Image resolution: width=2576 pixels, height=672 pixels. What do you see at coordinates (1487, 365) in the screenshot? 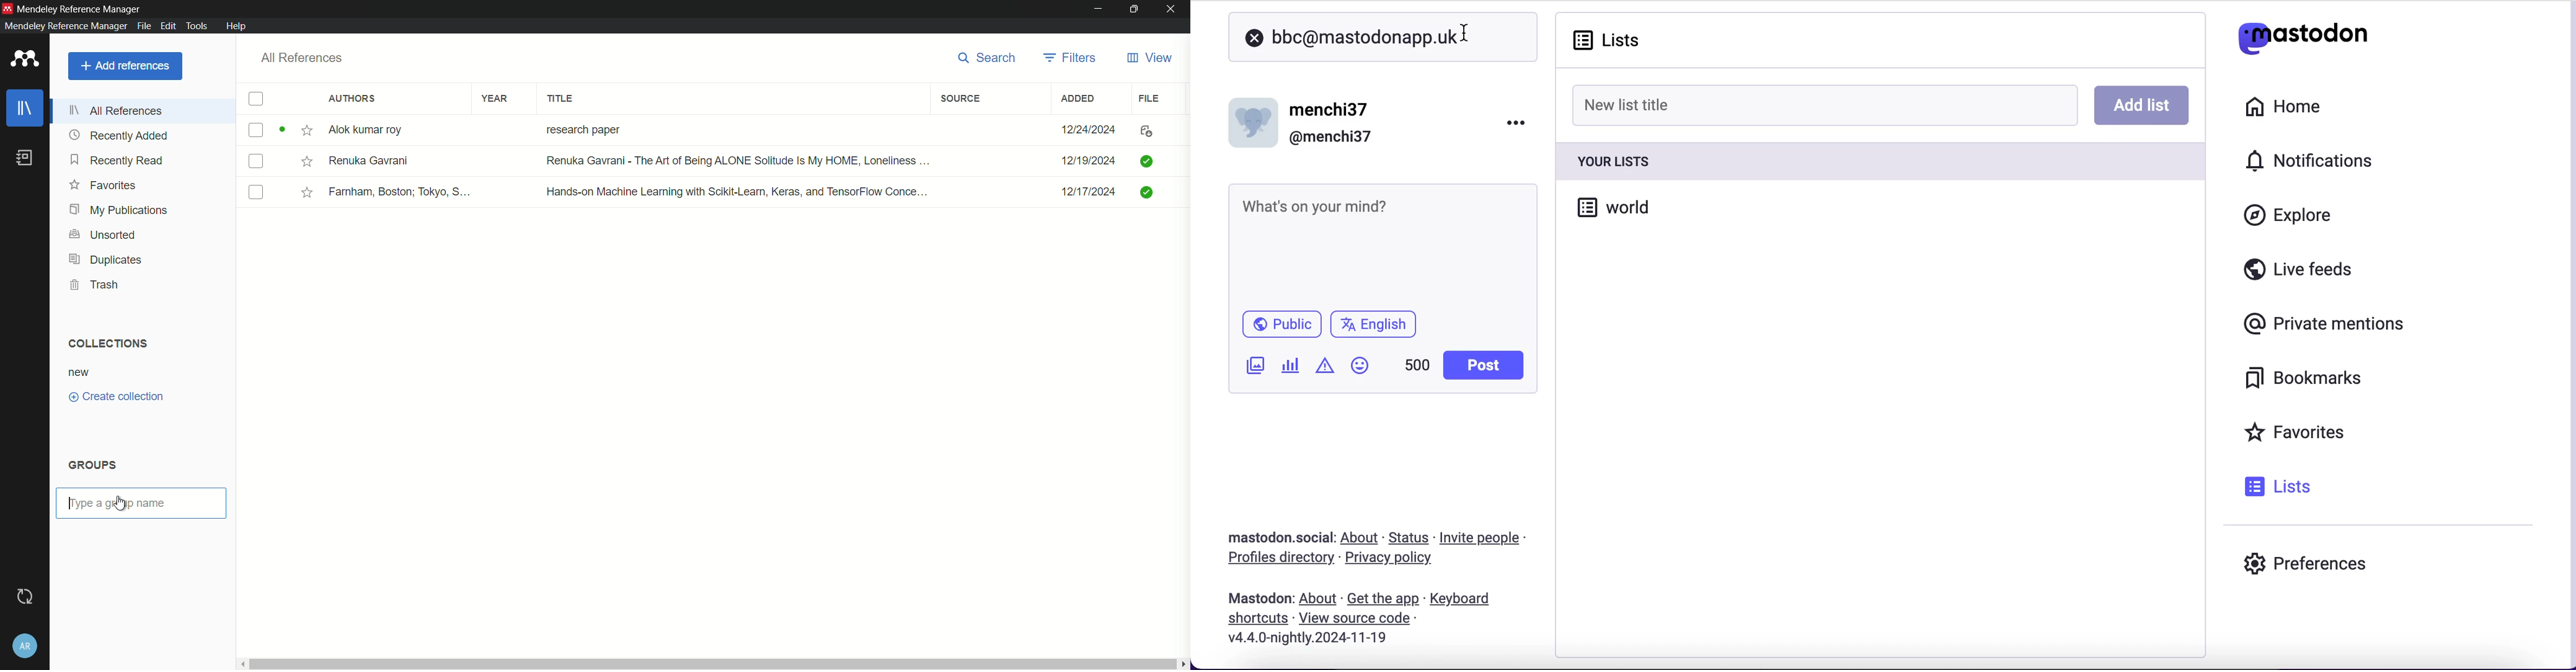
I see `post button` at bounding box center [1487, 365].